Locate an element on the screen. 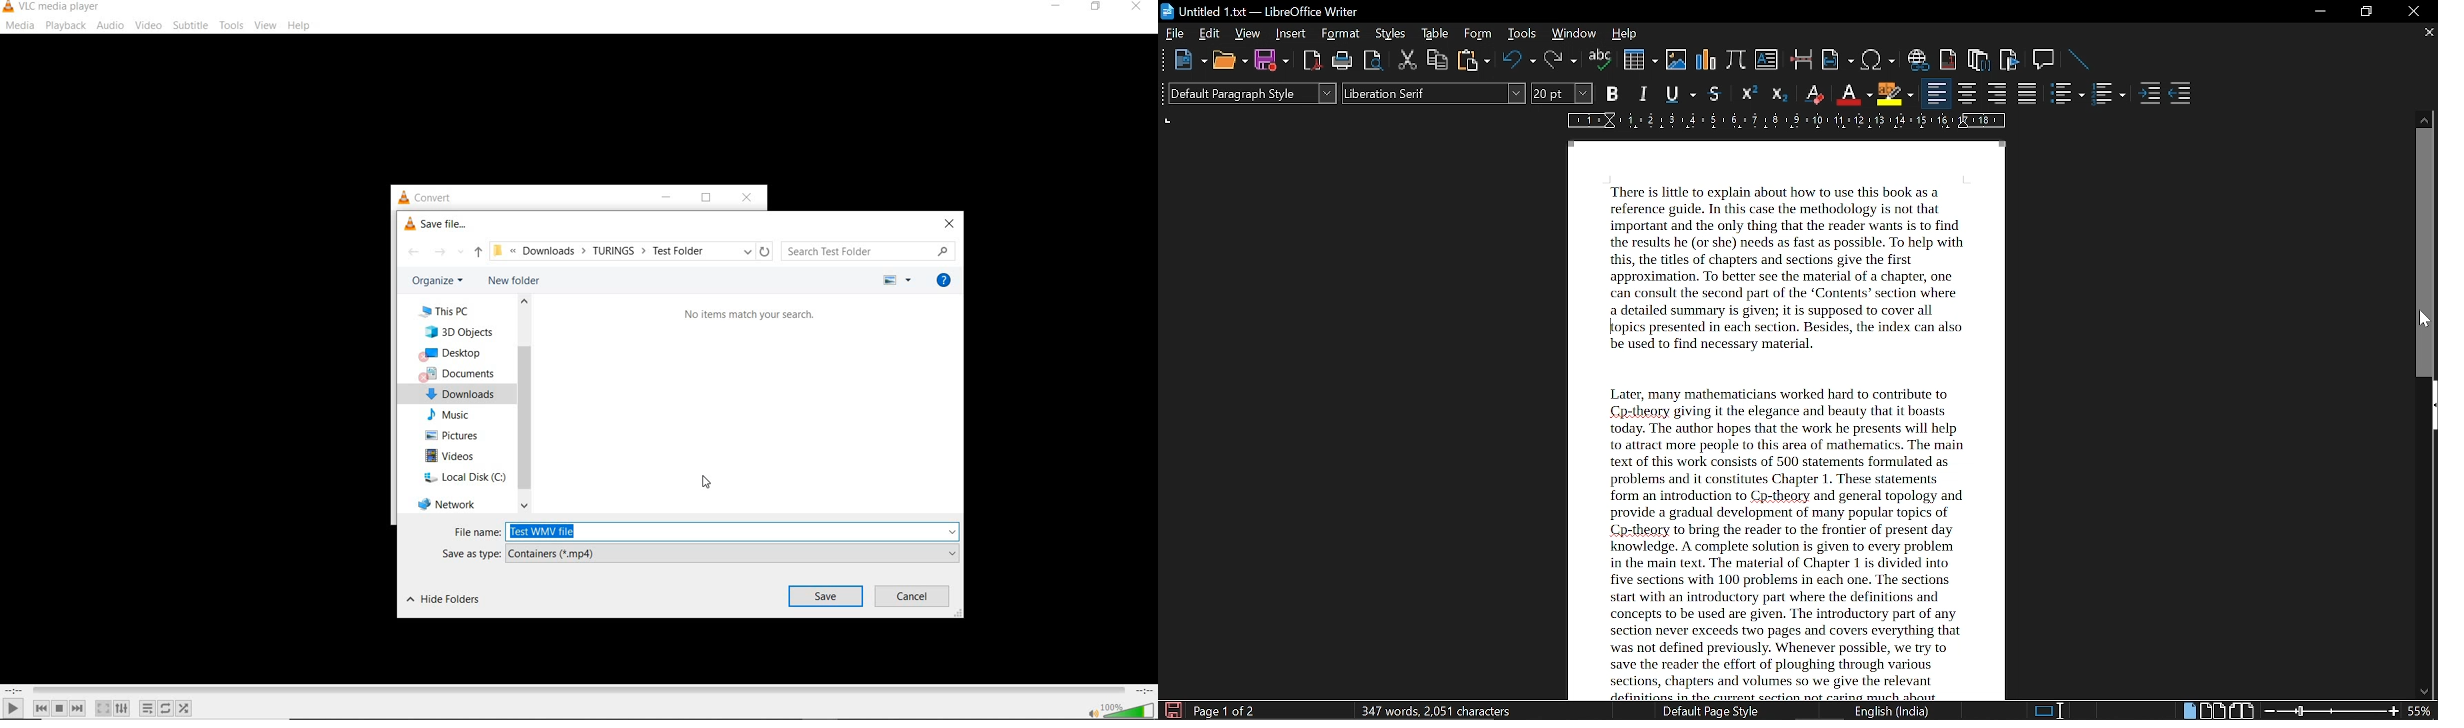 This screenshot has width=2464, height=728. Music is located at coordinates (454, 415).